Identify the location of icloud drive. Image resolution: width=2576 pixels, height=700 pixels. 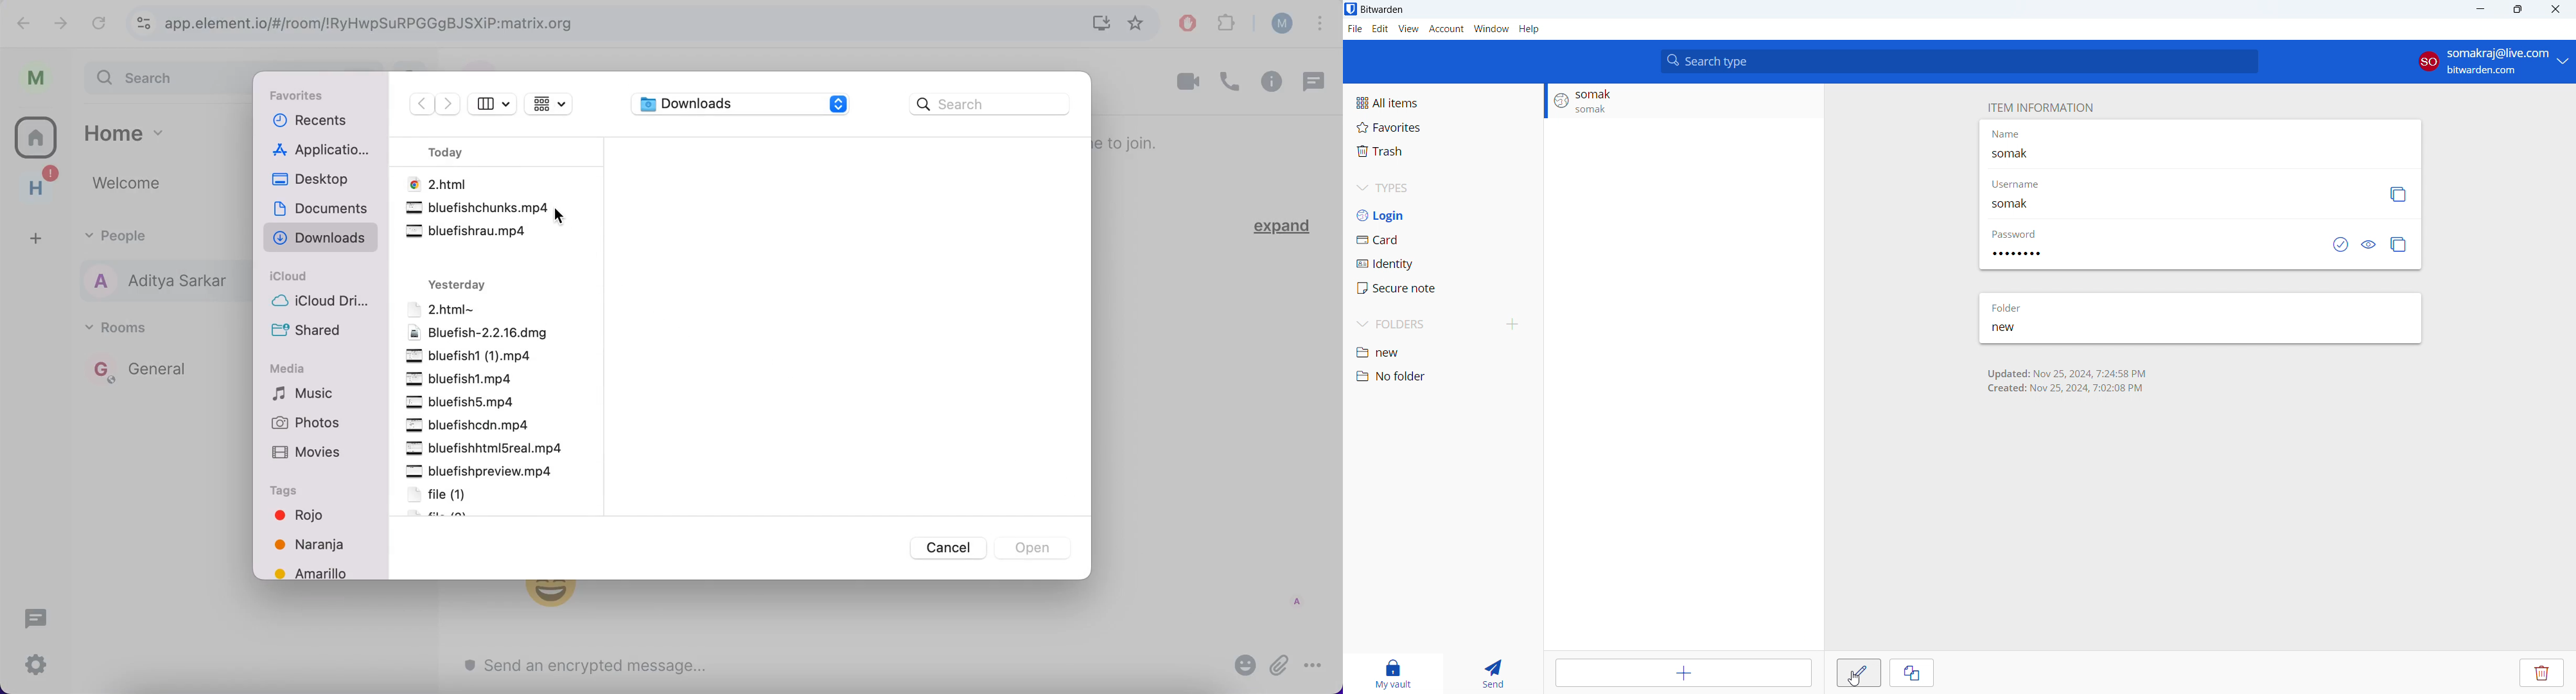
(324, 301).